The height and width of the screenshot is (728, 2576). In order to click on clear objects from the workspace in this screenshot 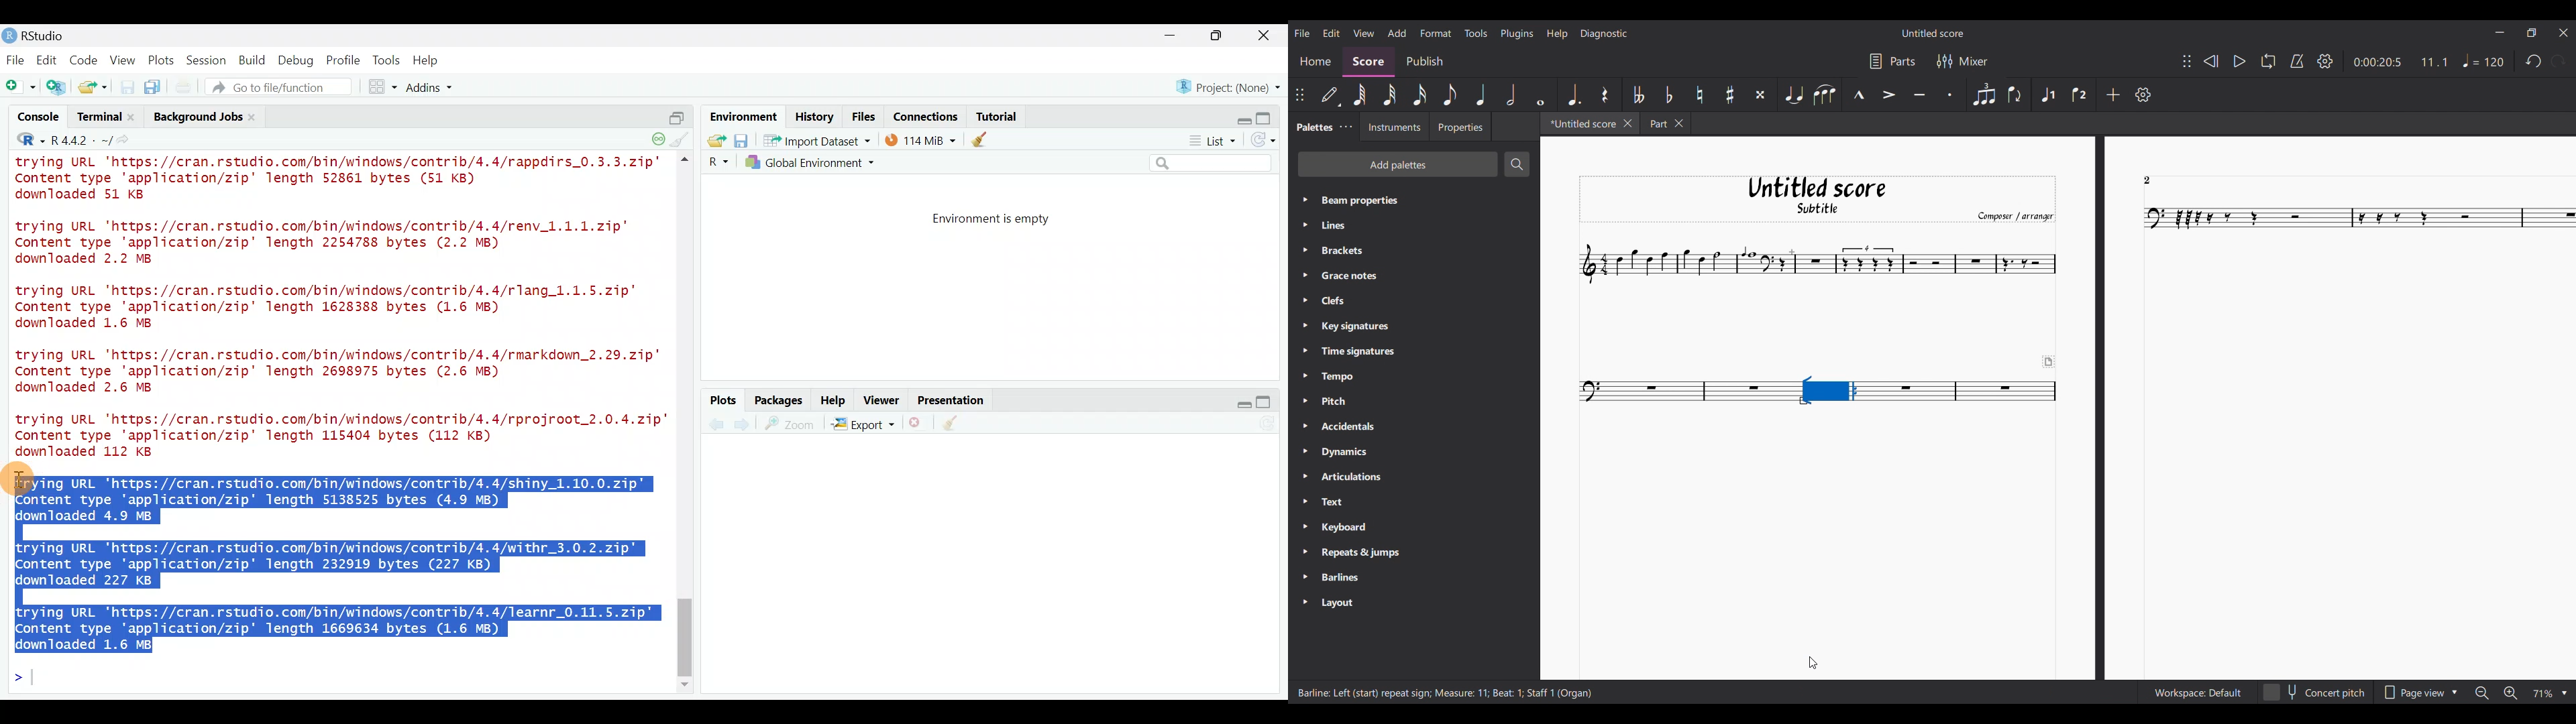, I will do `click(981, 139)`.